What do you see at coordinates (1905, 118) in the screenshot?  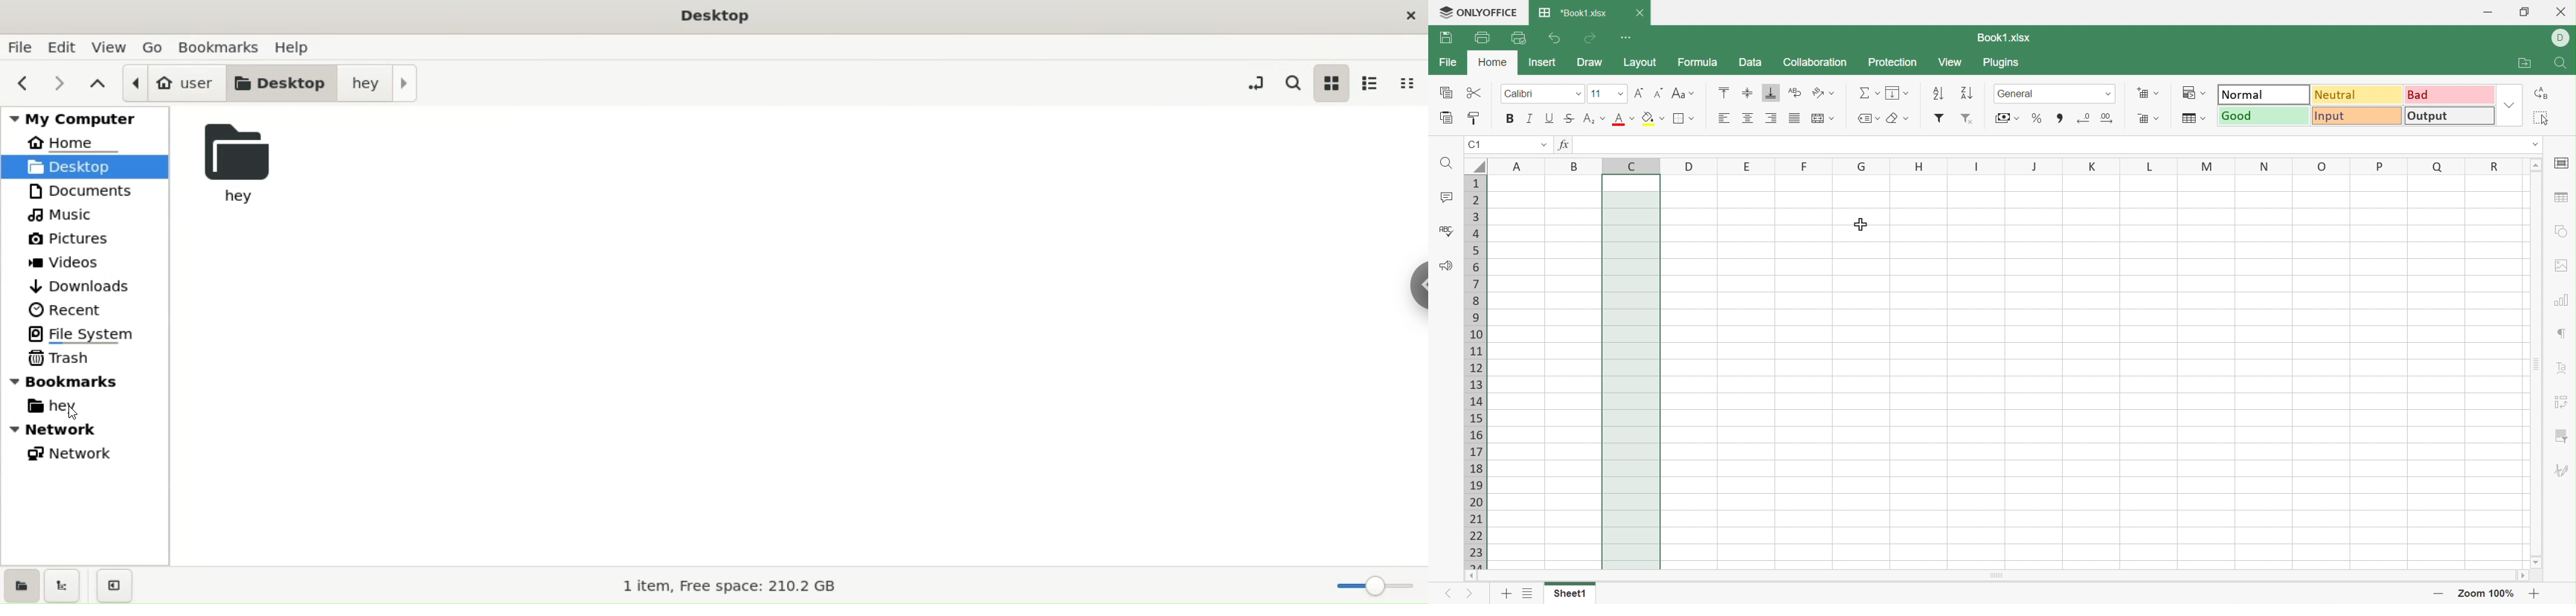 I see `Drop Down` at bounding box center [1905, 118].